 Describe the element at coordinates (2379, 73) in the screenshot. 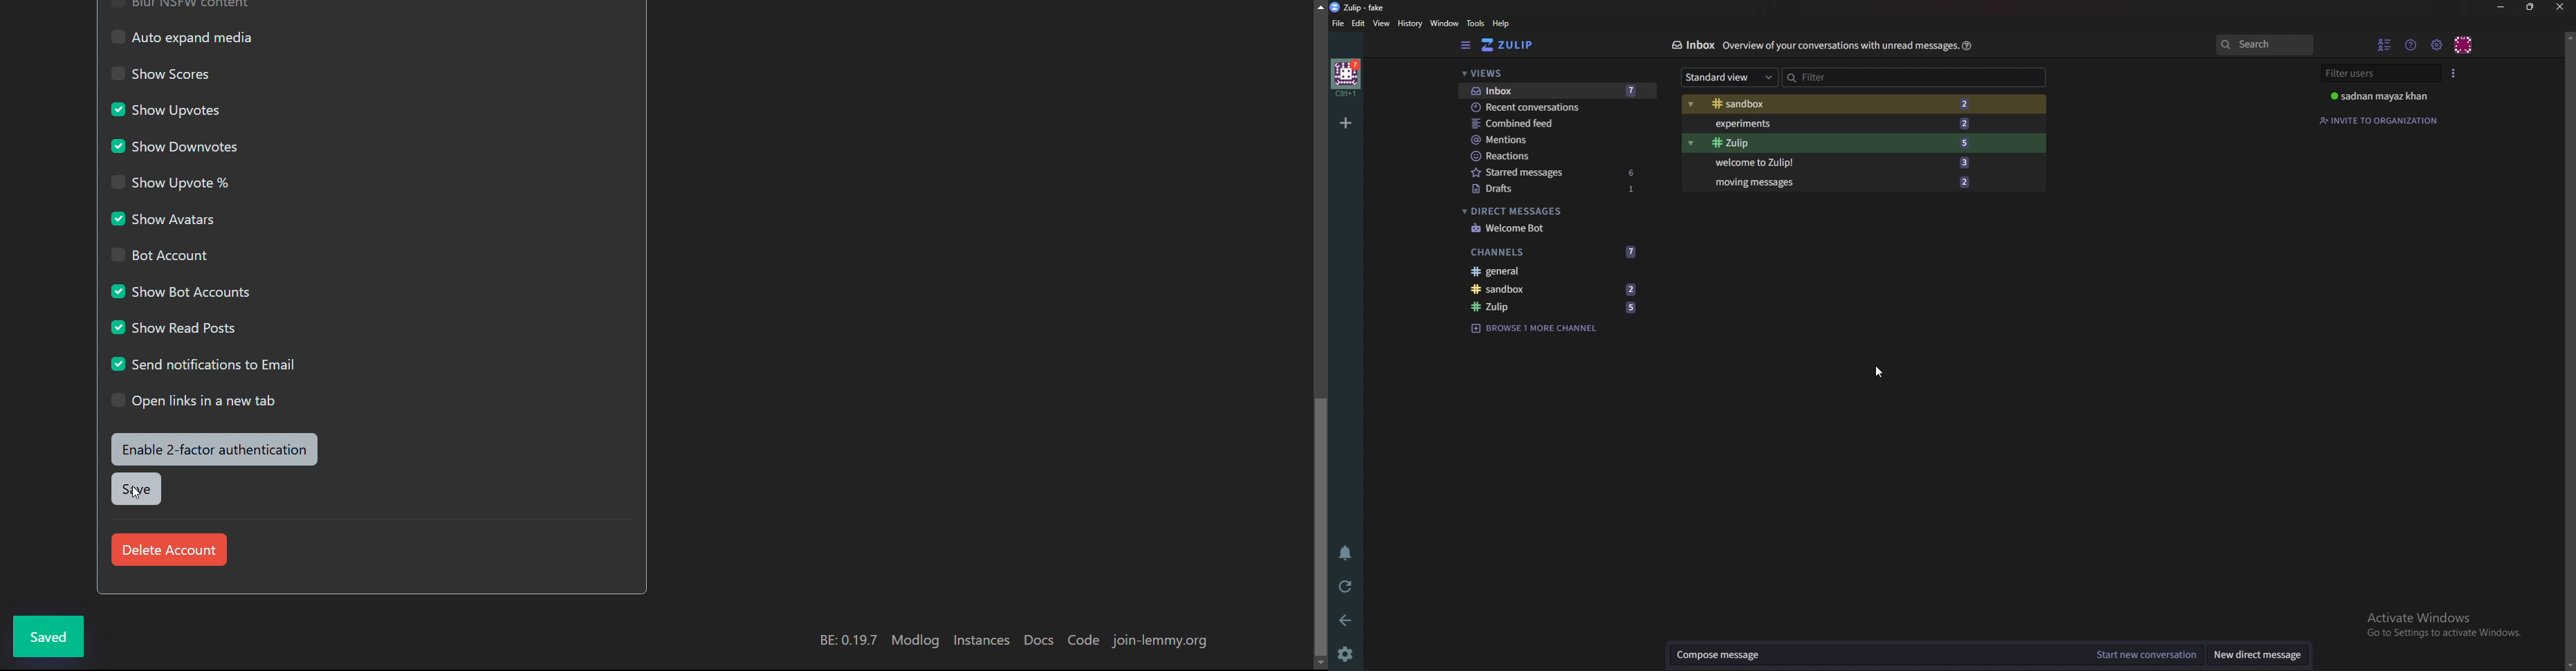

I see `Filter users` at that location.